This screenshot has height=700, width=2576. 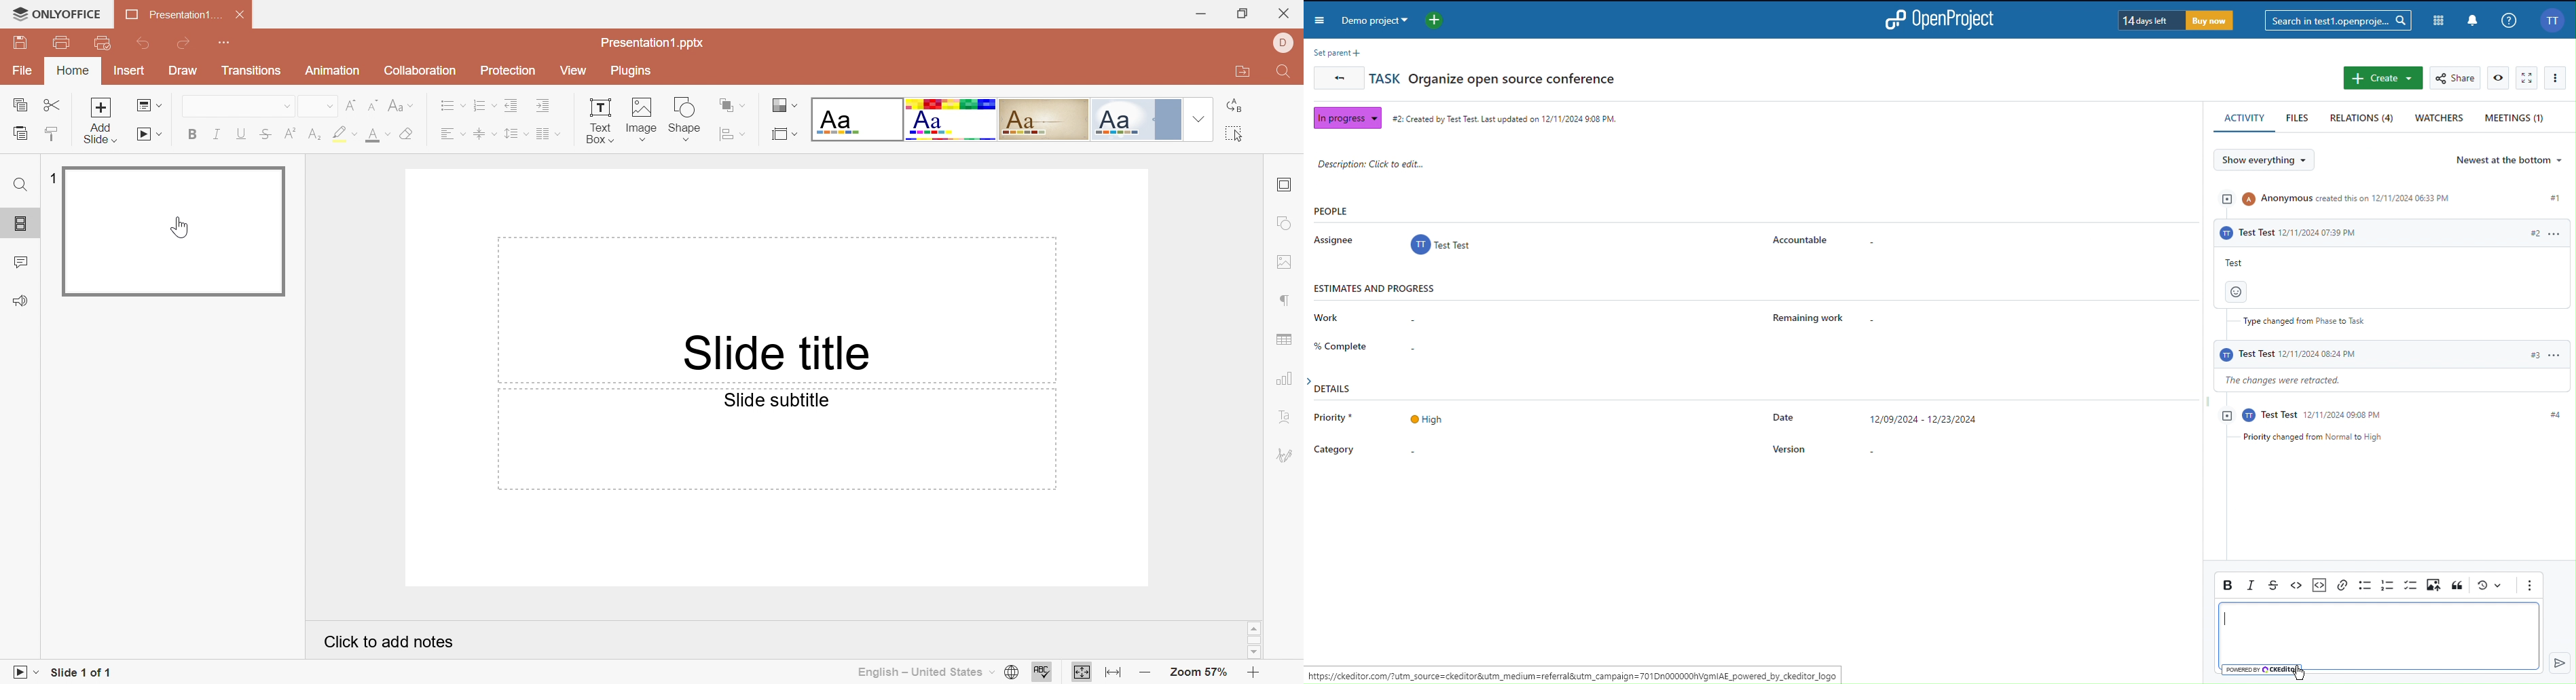 What do you see at coordinates (515, 134) in the screenshot?
I see `Line spacing` at bounding box center [515, 134].